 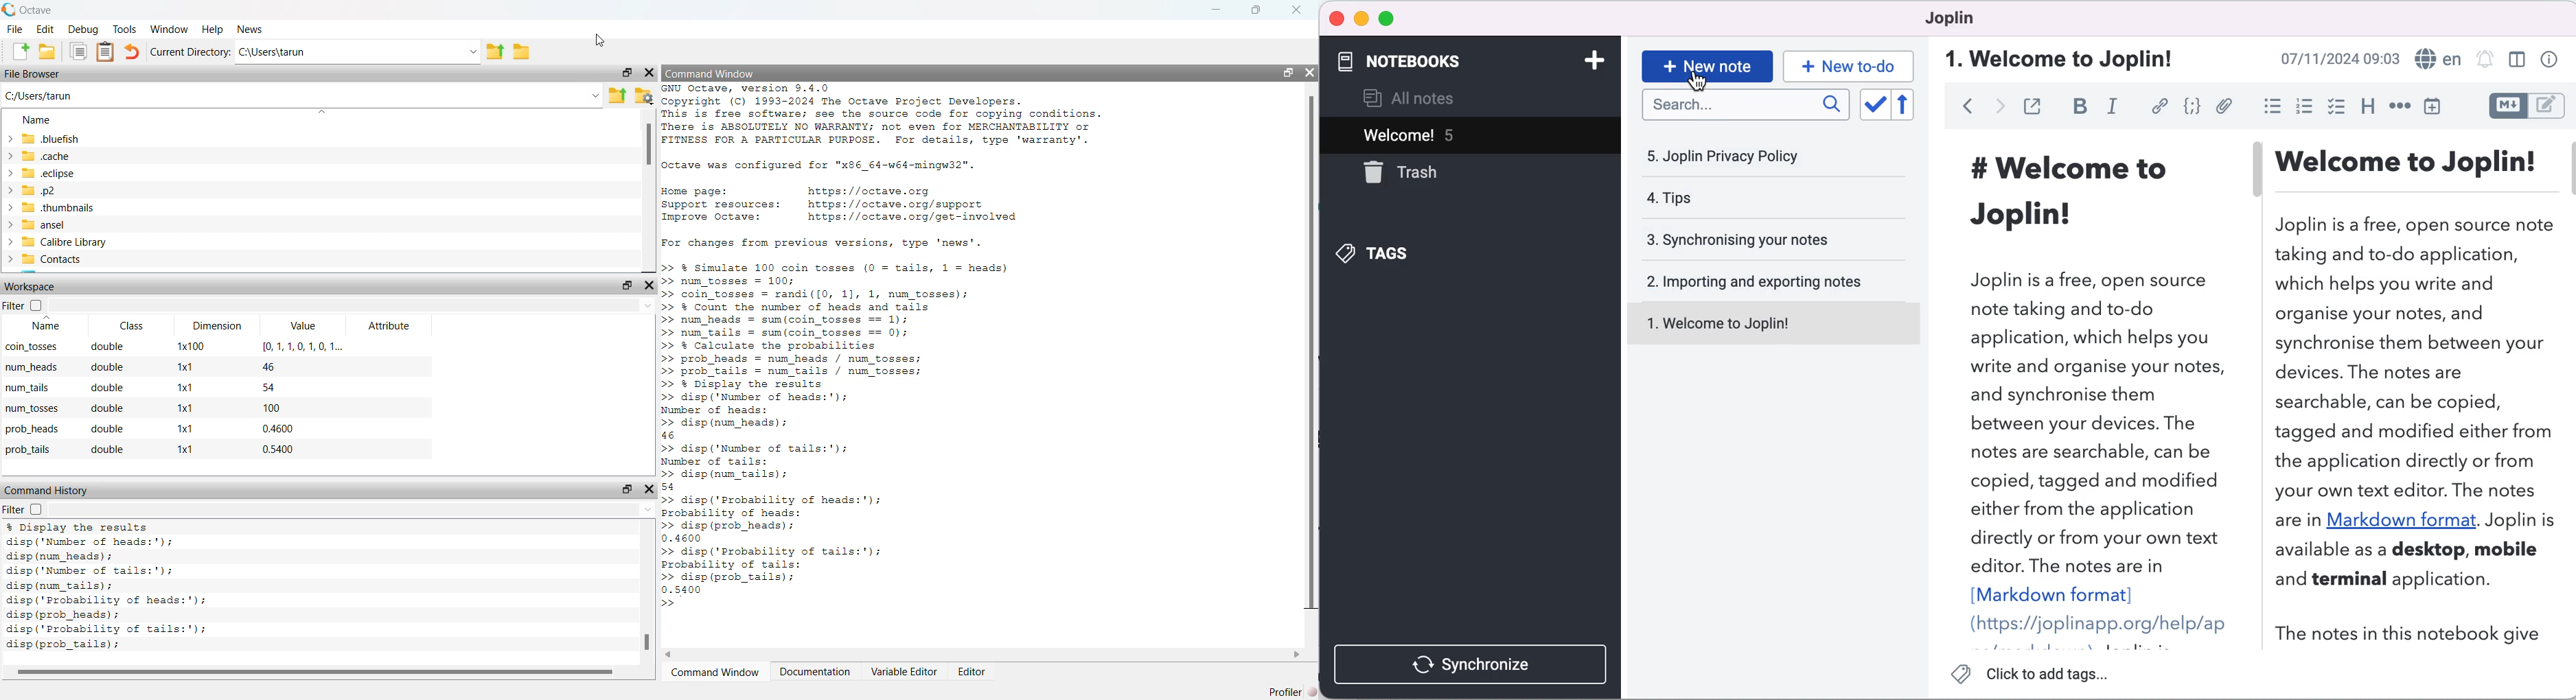 I want to click on heading, so click(x=2369, y=109).